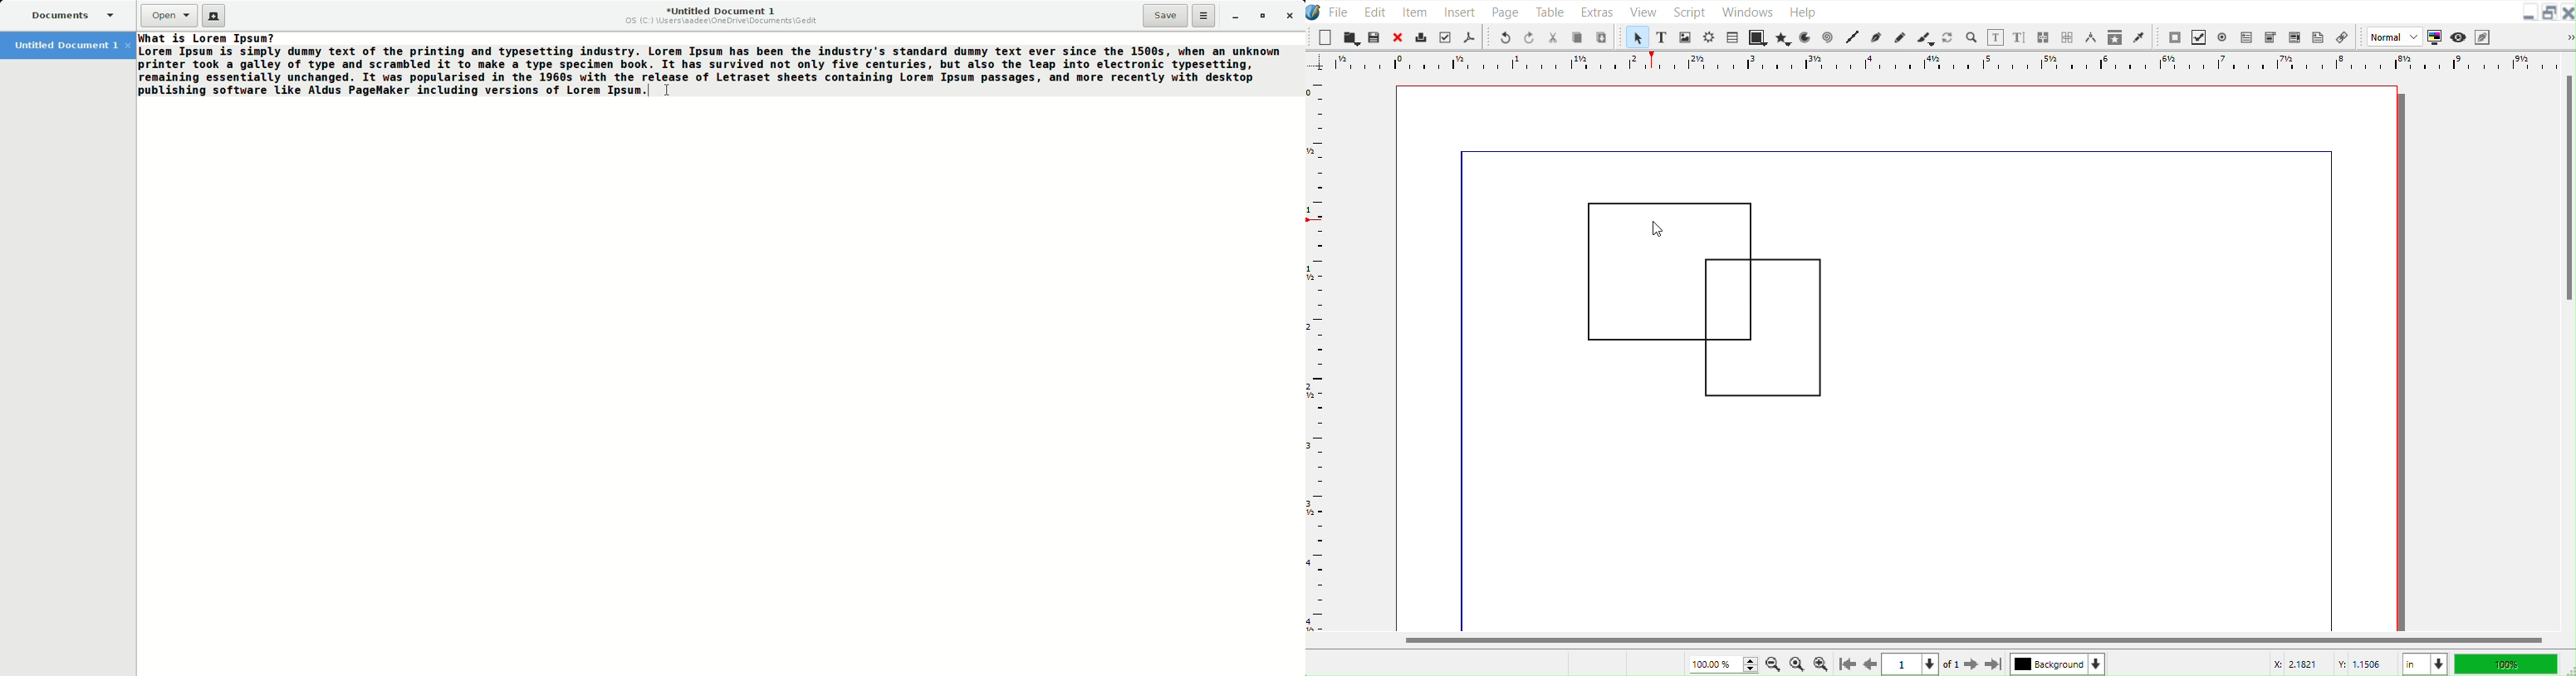 The width and height of the screenshot is (2576, 700). I want to click on Minimize, so click(2530, 11).